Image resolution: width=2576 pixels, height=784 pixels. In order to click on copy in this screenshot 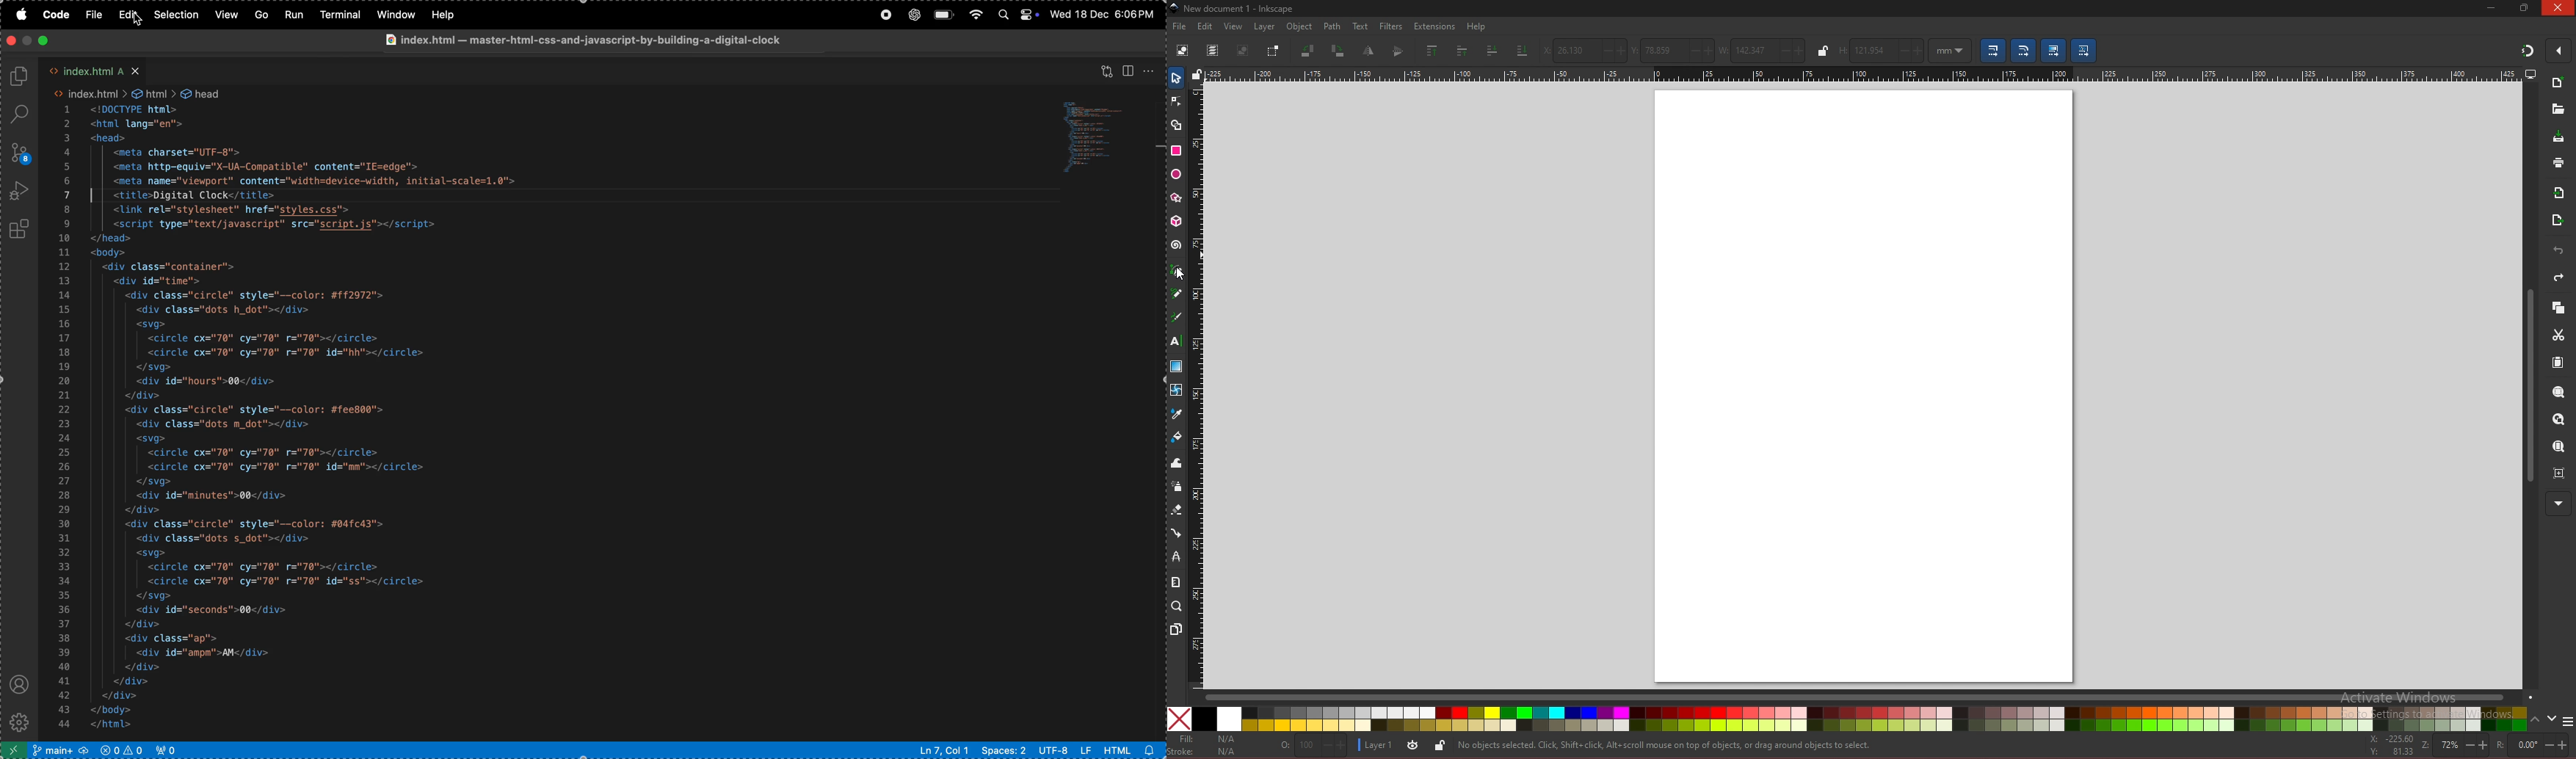, I will do `click(2558, 308)`.